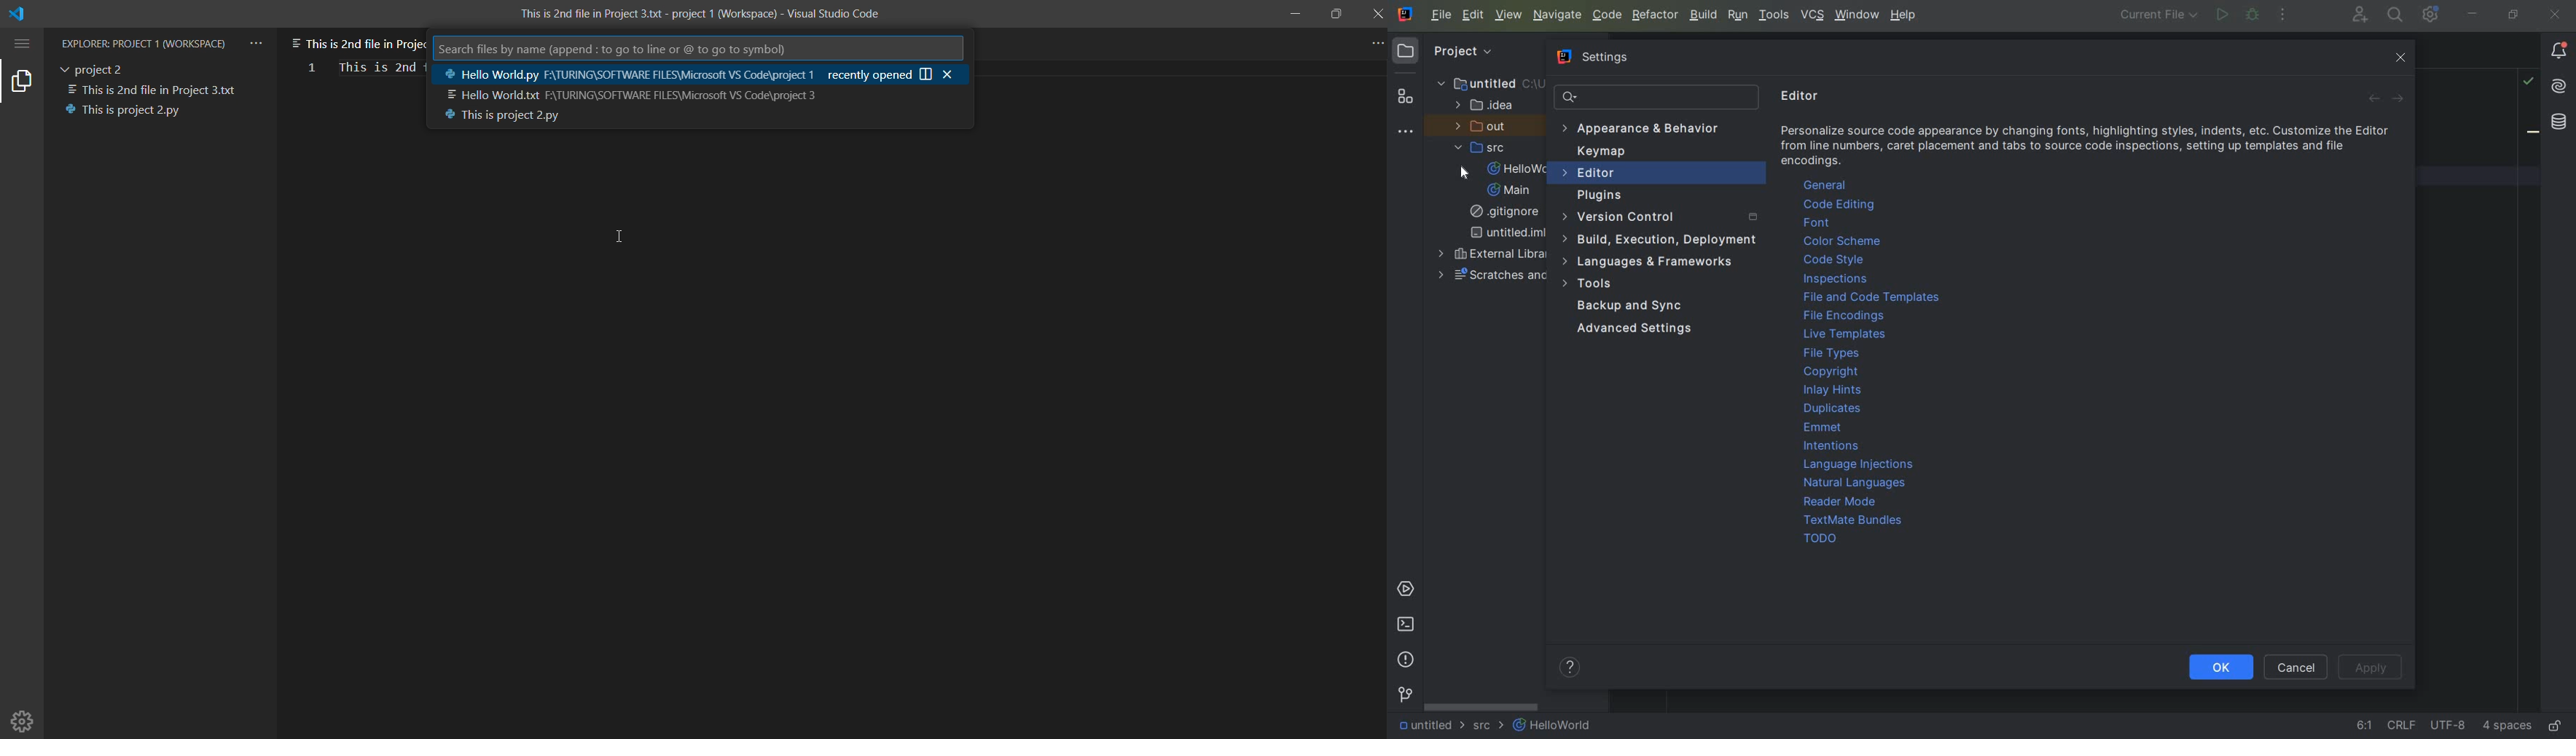 This screenshot has height=756, width=2576. What do you see at coordinates (1376, 15) in the screenshot?
I see `close` at bounding box center [1376, 15].